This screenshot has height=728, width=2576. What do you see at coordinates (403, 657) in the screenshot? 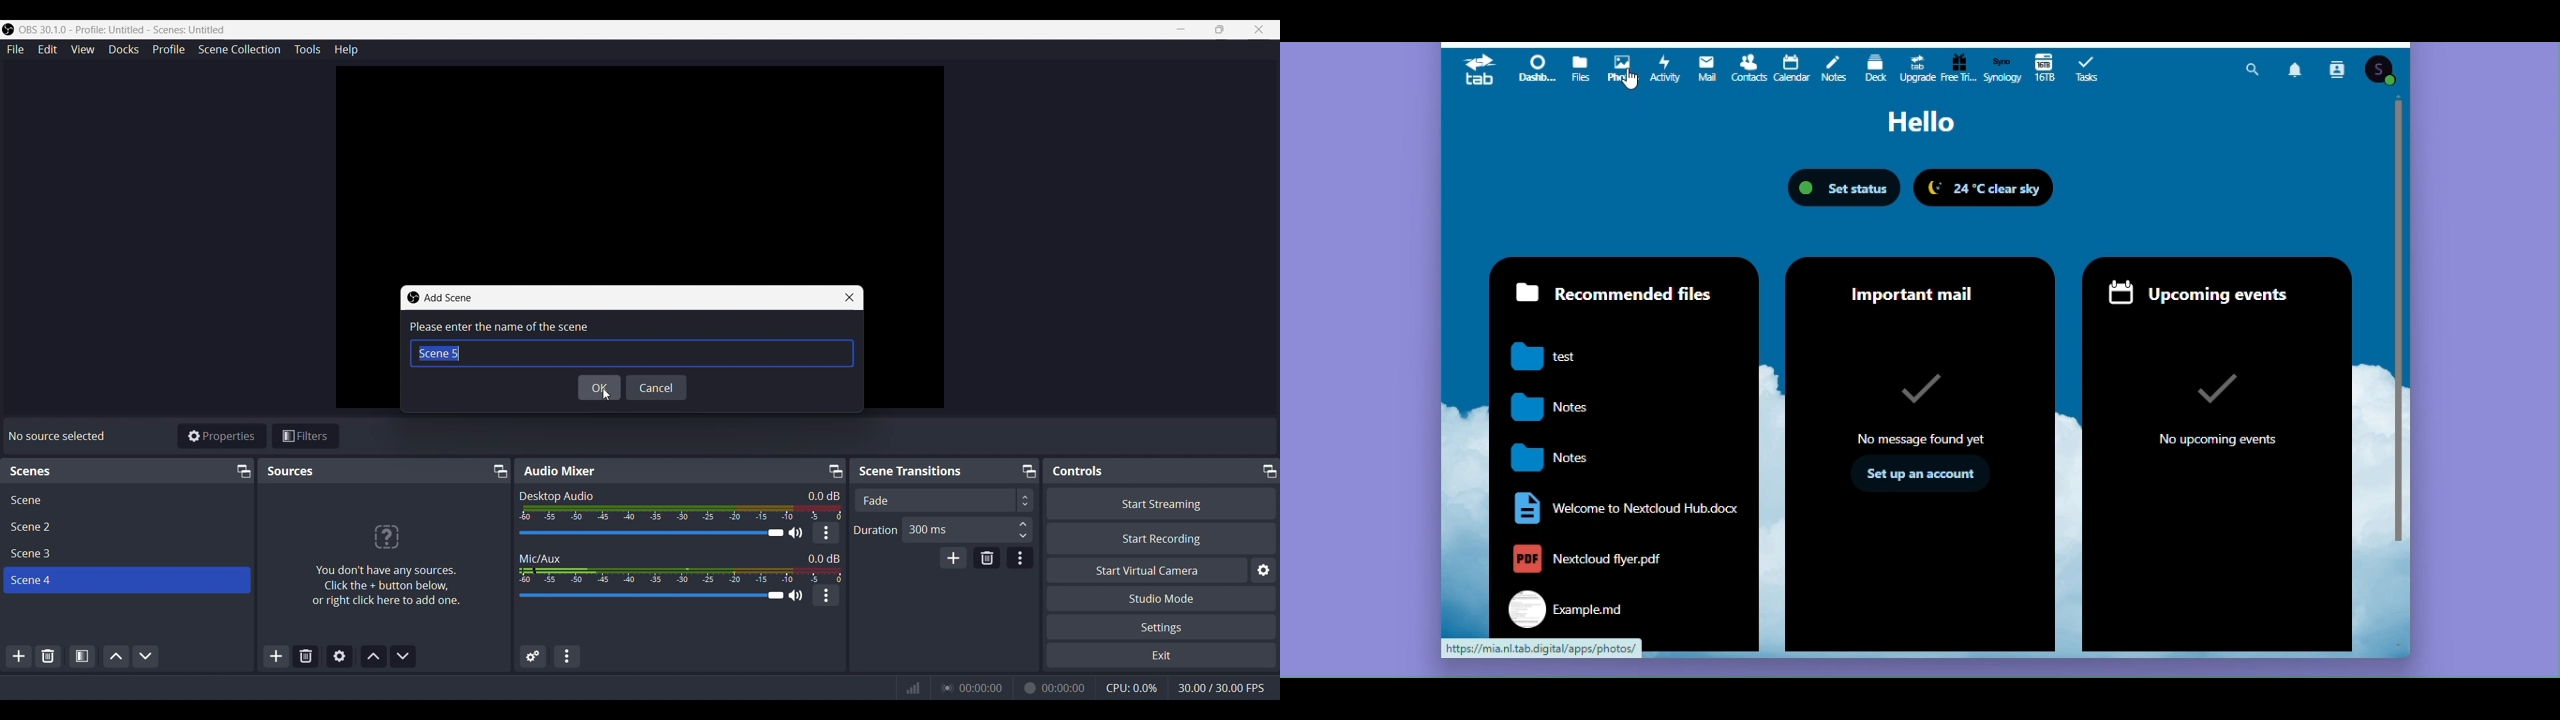
I see `Move Source Down` at bounding box center [403, 657].